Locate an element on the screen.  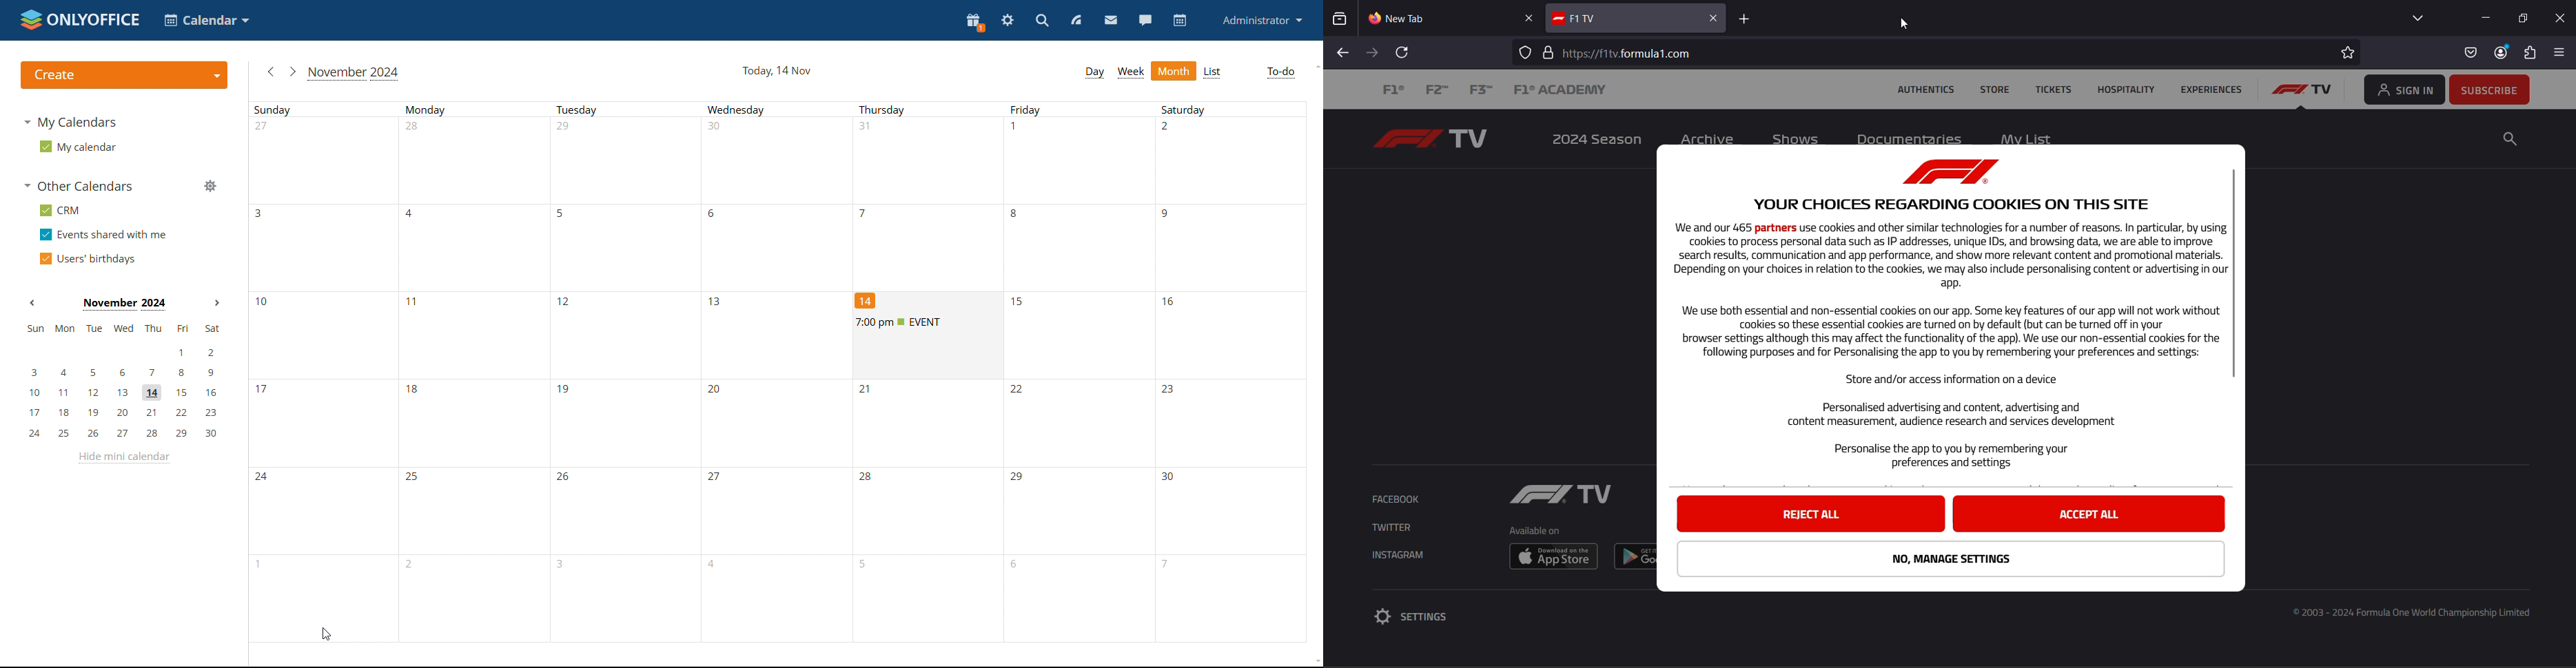
no, manage settings is located at coordinates (1952, 559).